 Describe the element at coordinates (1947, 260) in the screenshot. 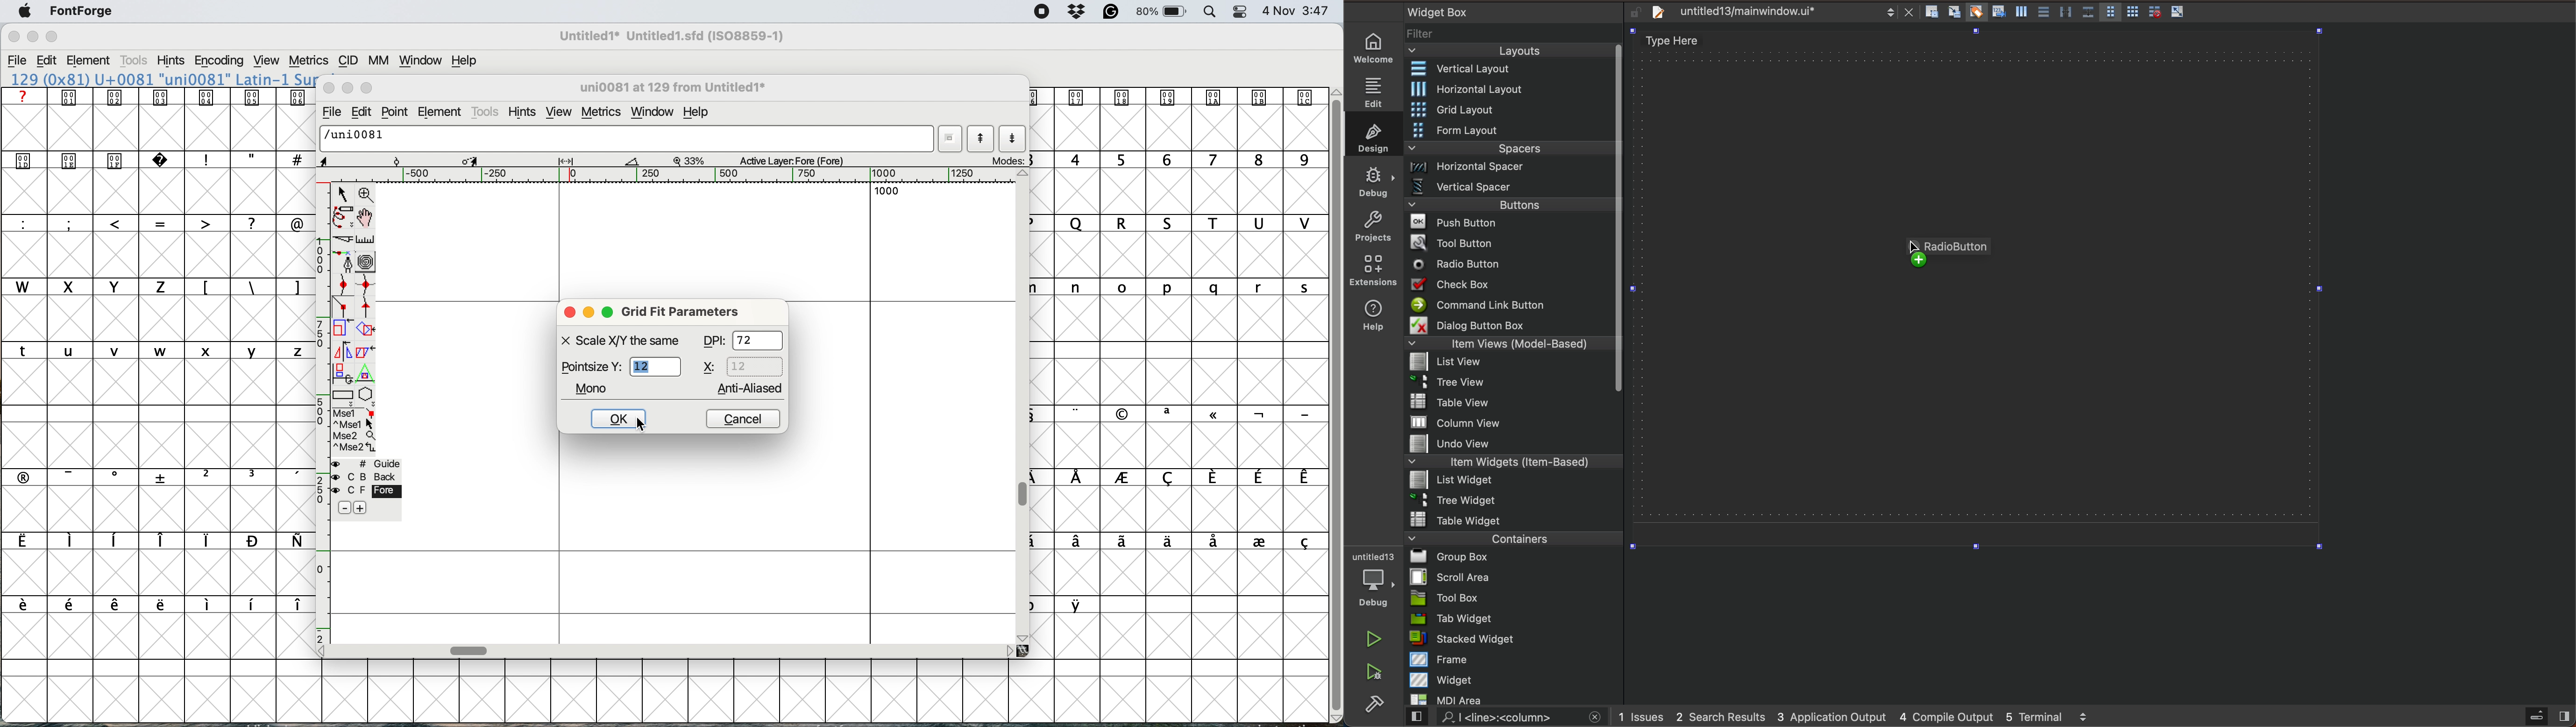

I see `on mouse up` at that location.